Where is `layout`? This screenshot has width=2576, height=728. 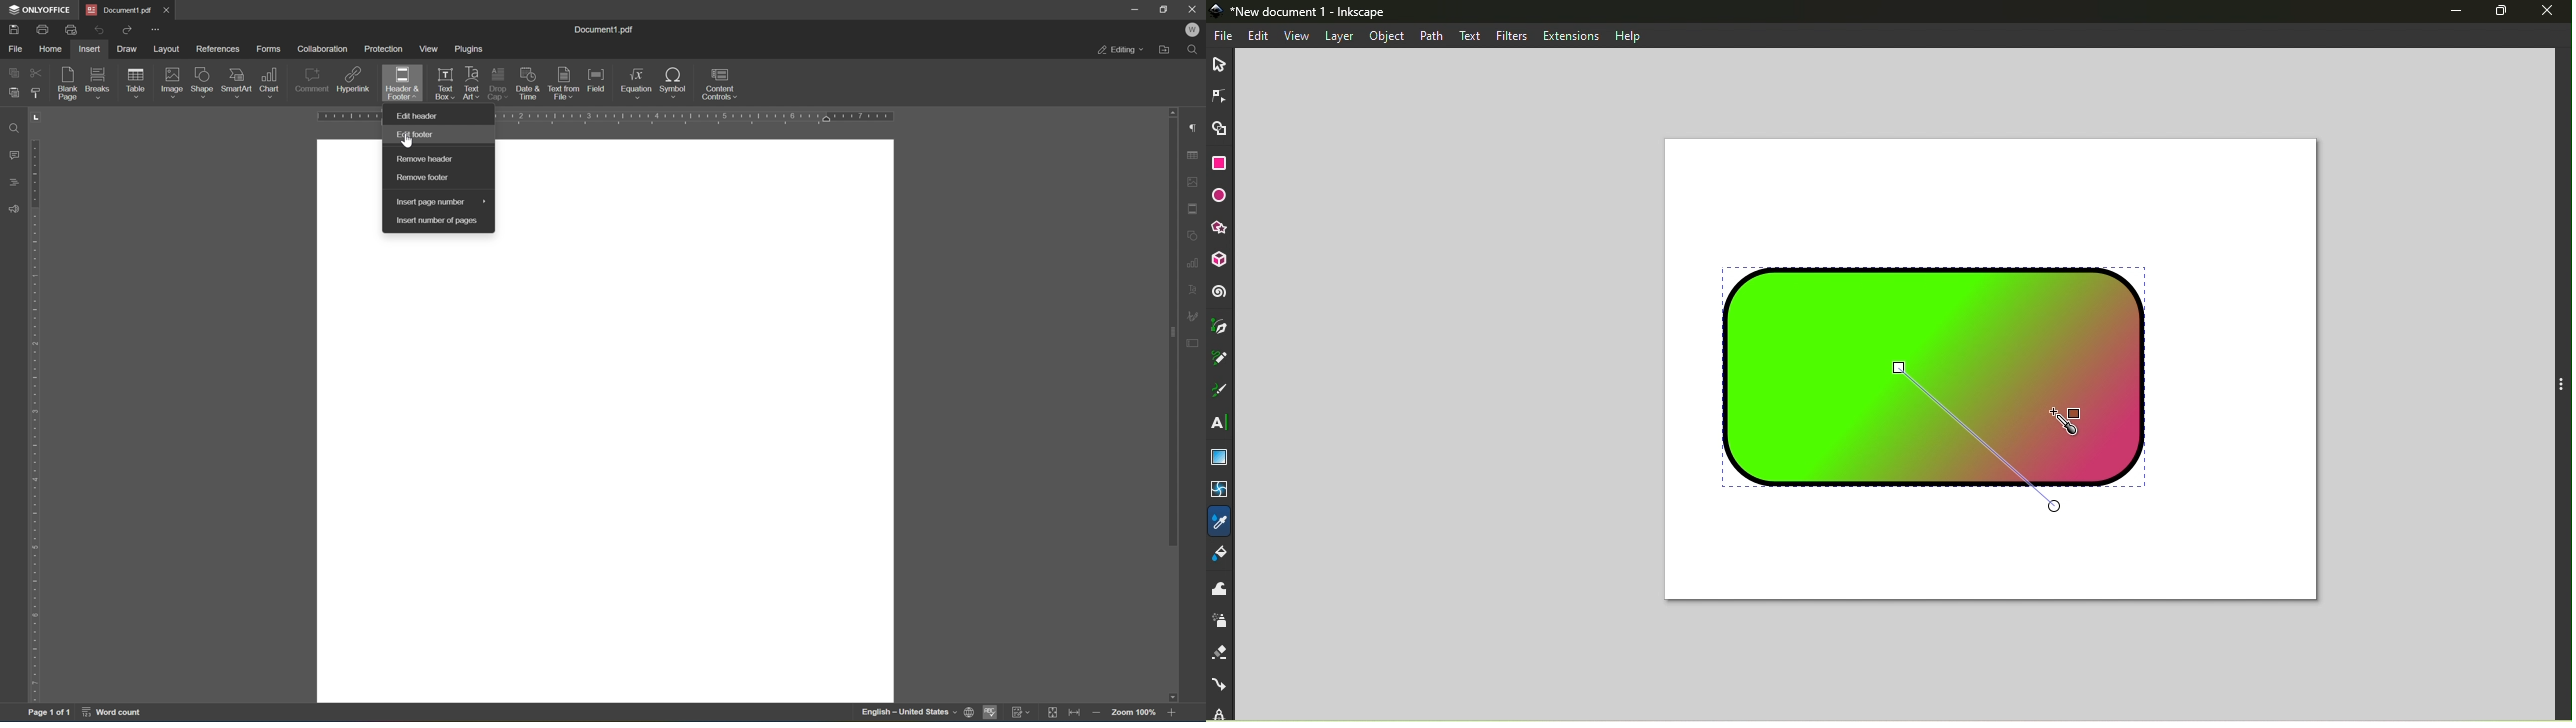 layout is located at coordinates (169, 49).